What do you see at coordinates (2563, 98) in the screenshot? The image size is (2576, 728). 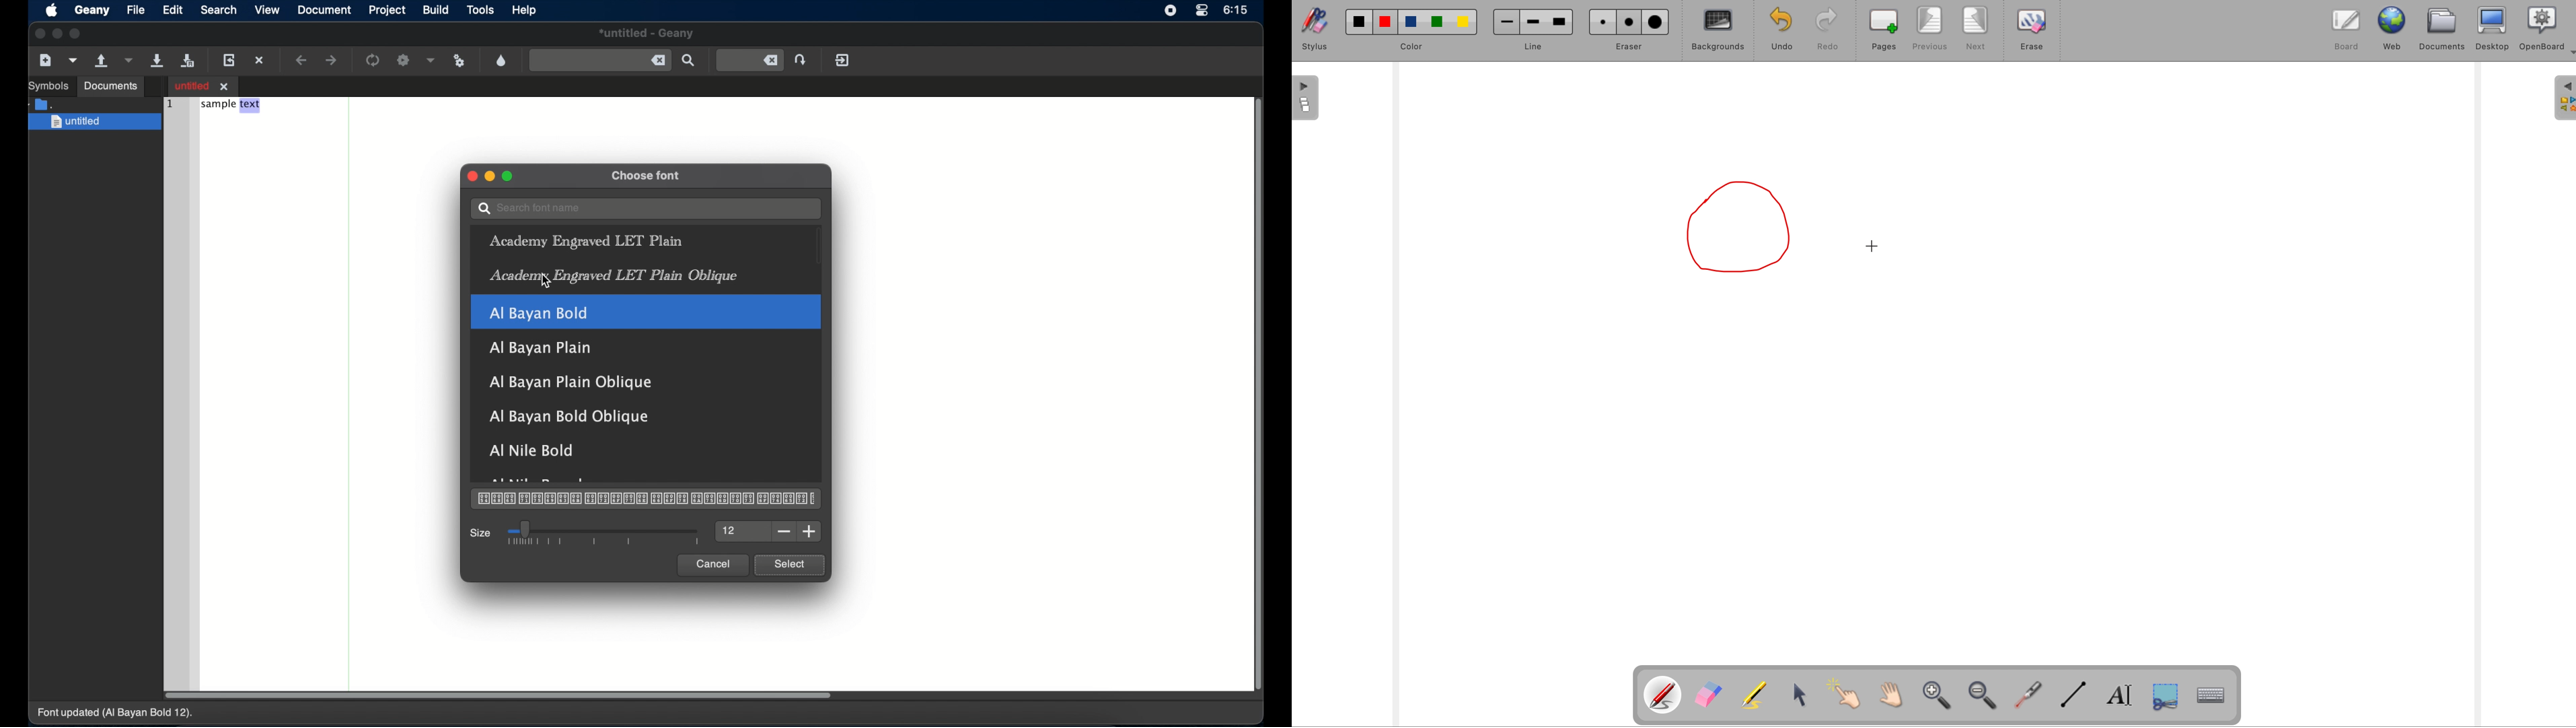 I see `sidebar` at bounding box center [2563, 98].